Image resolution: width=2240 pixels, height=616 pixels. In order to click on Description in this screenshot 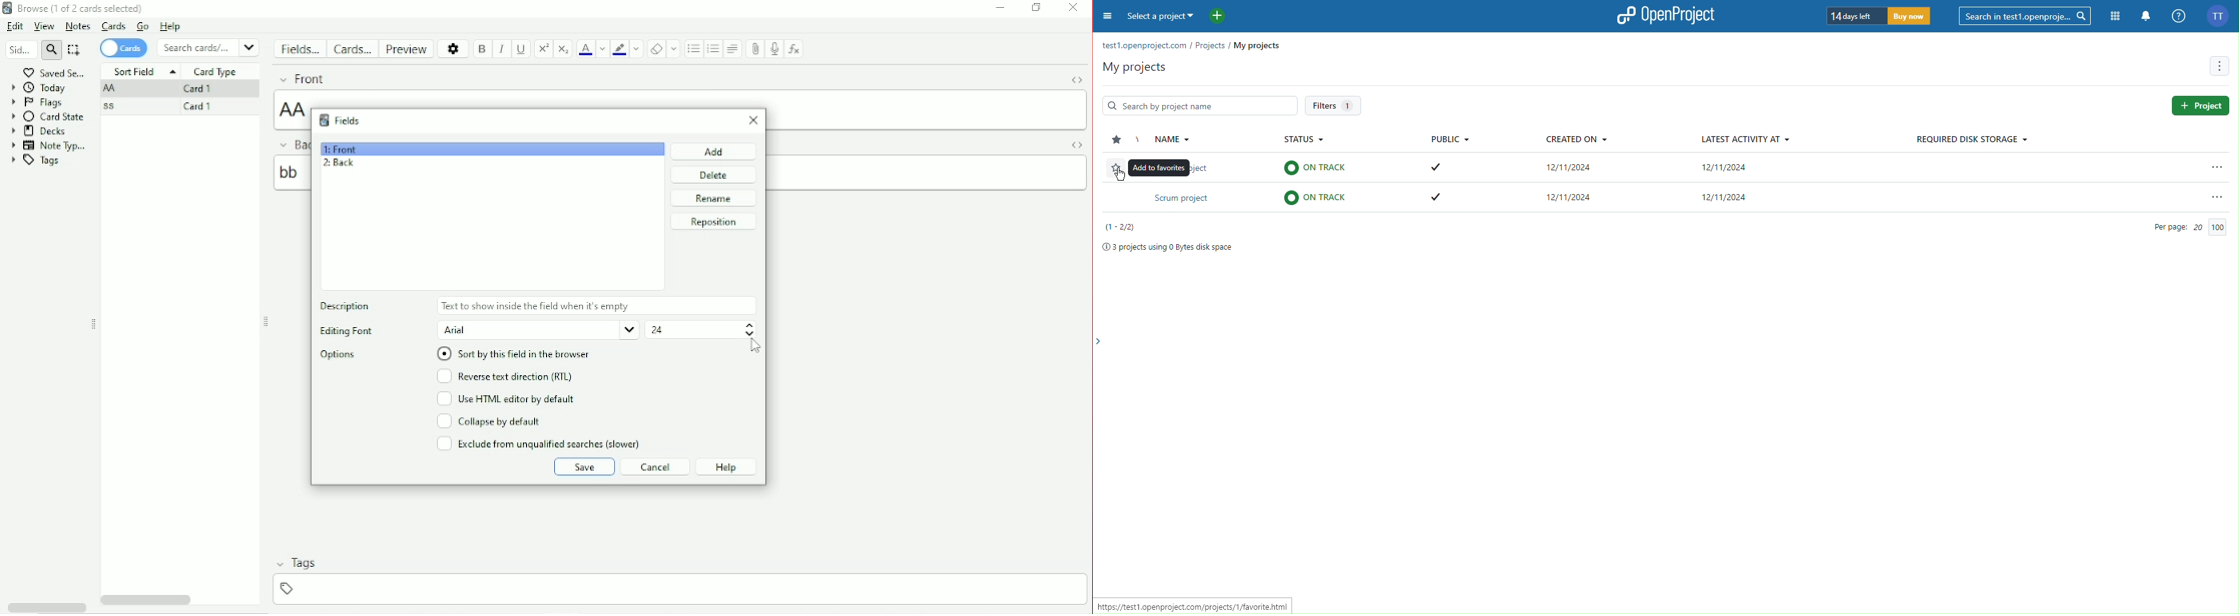, I will do `click(344, 305)`.